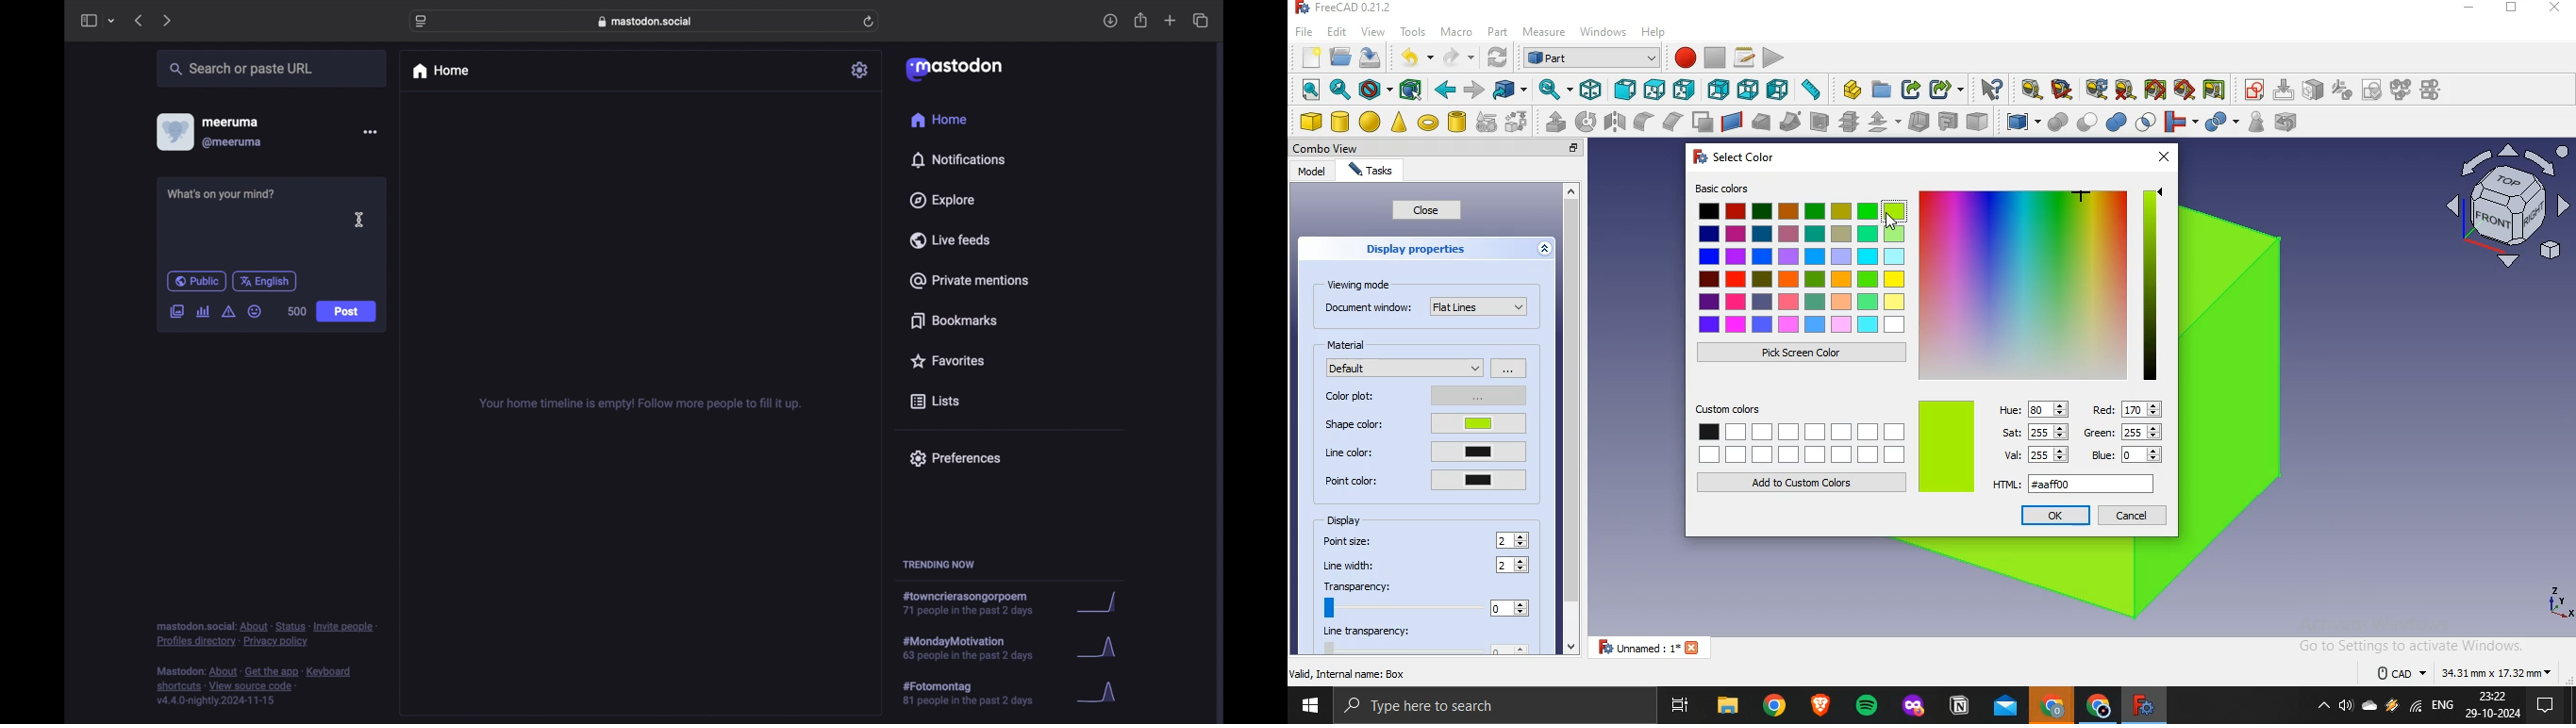 The image size is (2576, 728). Describe the element at coordinates (440, 71) in the screenshot. I see `home` at that location.